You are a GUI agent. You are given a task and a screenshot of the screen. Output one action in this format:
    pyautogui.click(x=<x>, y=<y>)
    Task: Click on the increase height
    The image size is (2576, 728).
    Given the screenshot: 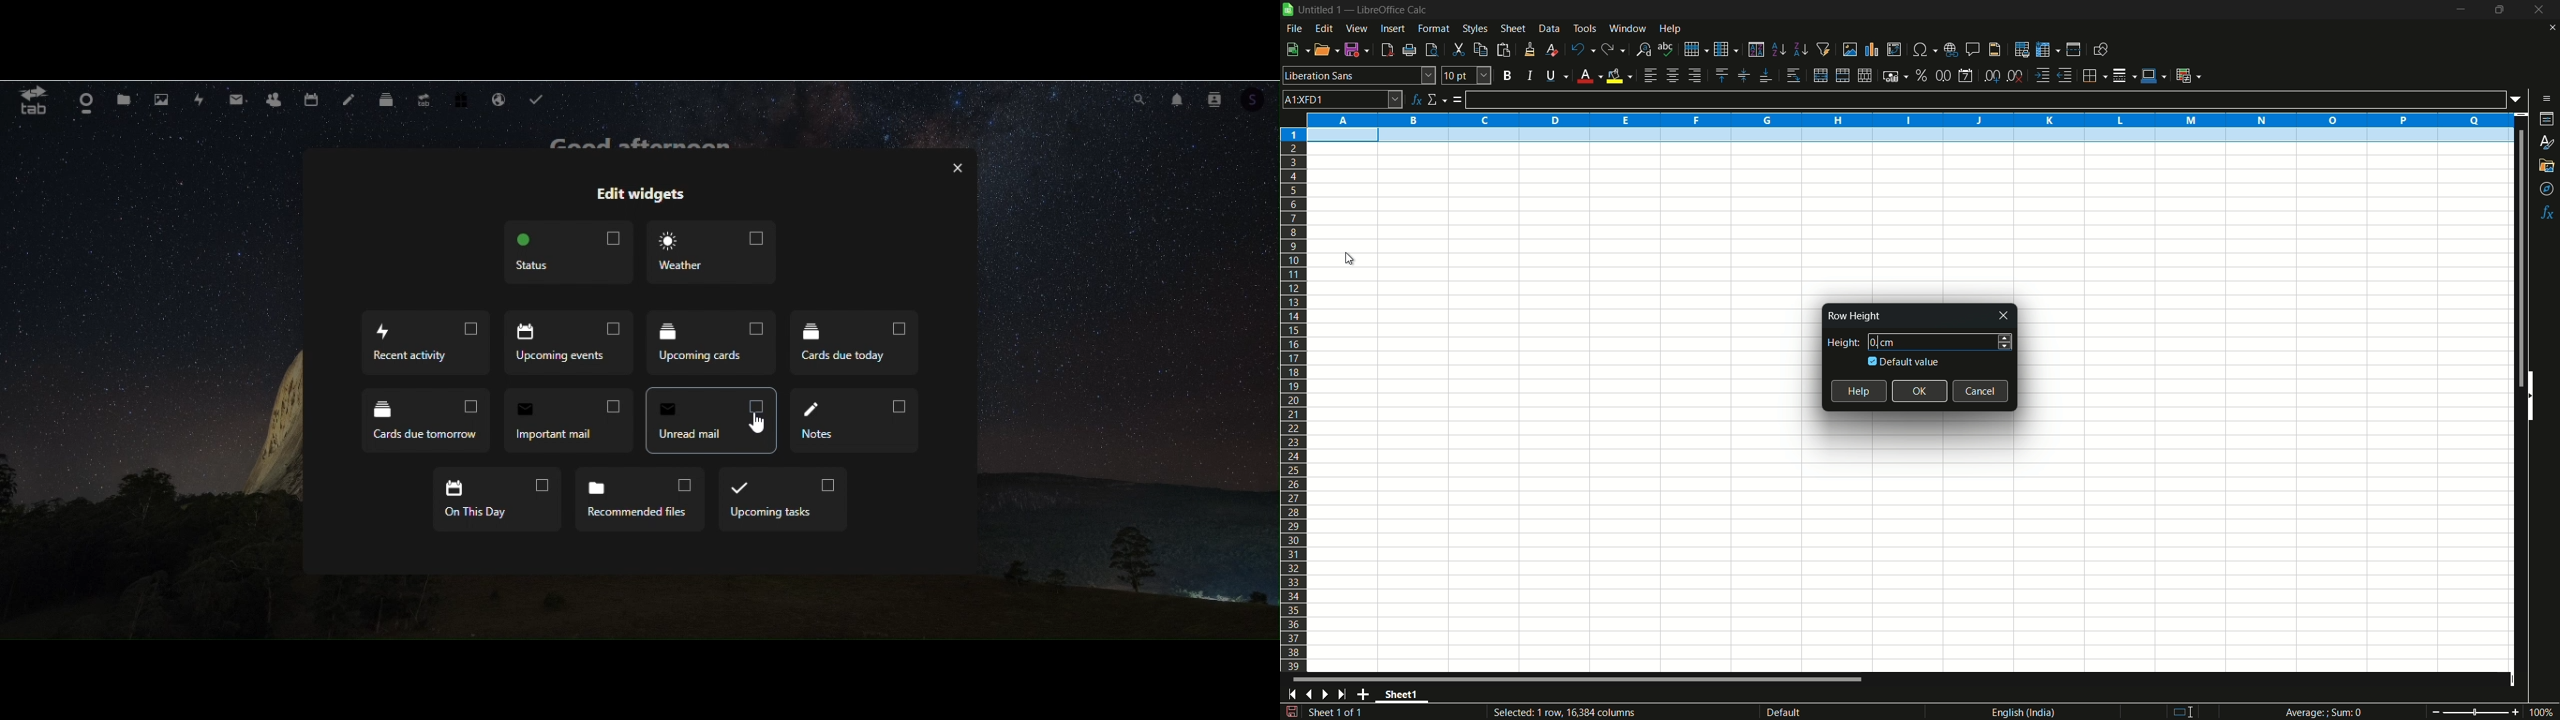 What is the action you would take?
    pyautogui.click(x=2005, y=336)
    